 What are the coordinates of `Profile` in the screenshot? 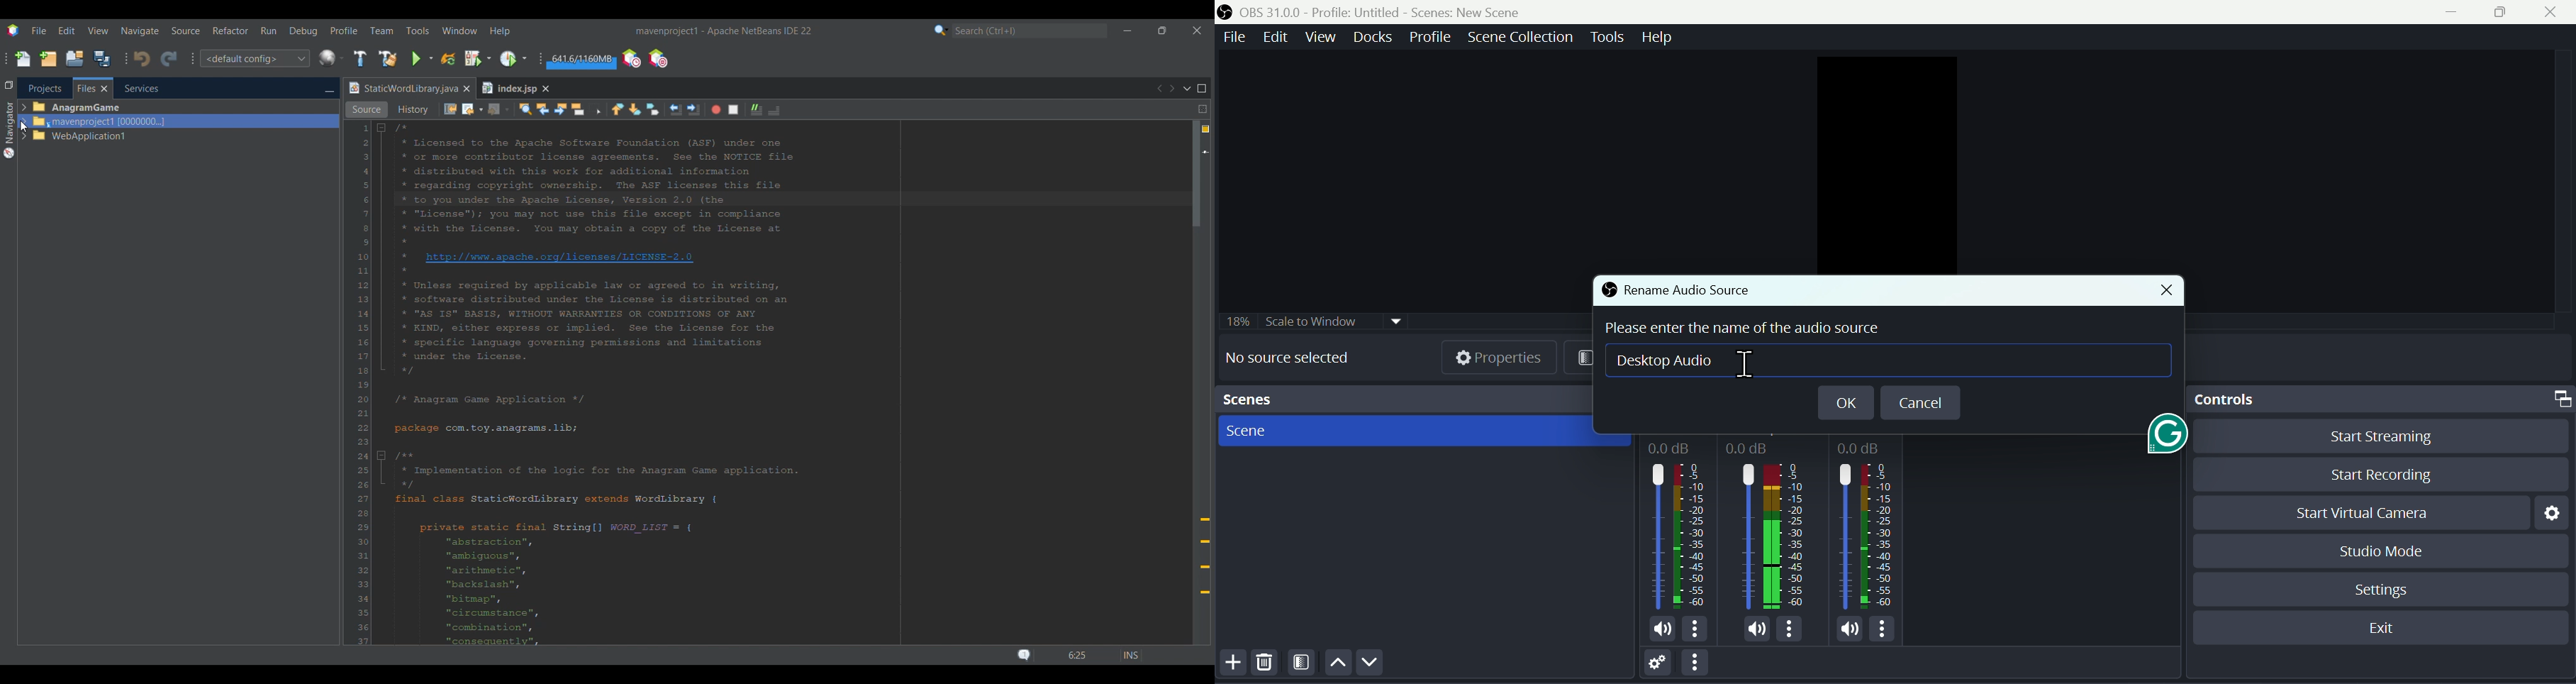 It's located at (1432, 38).